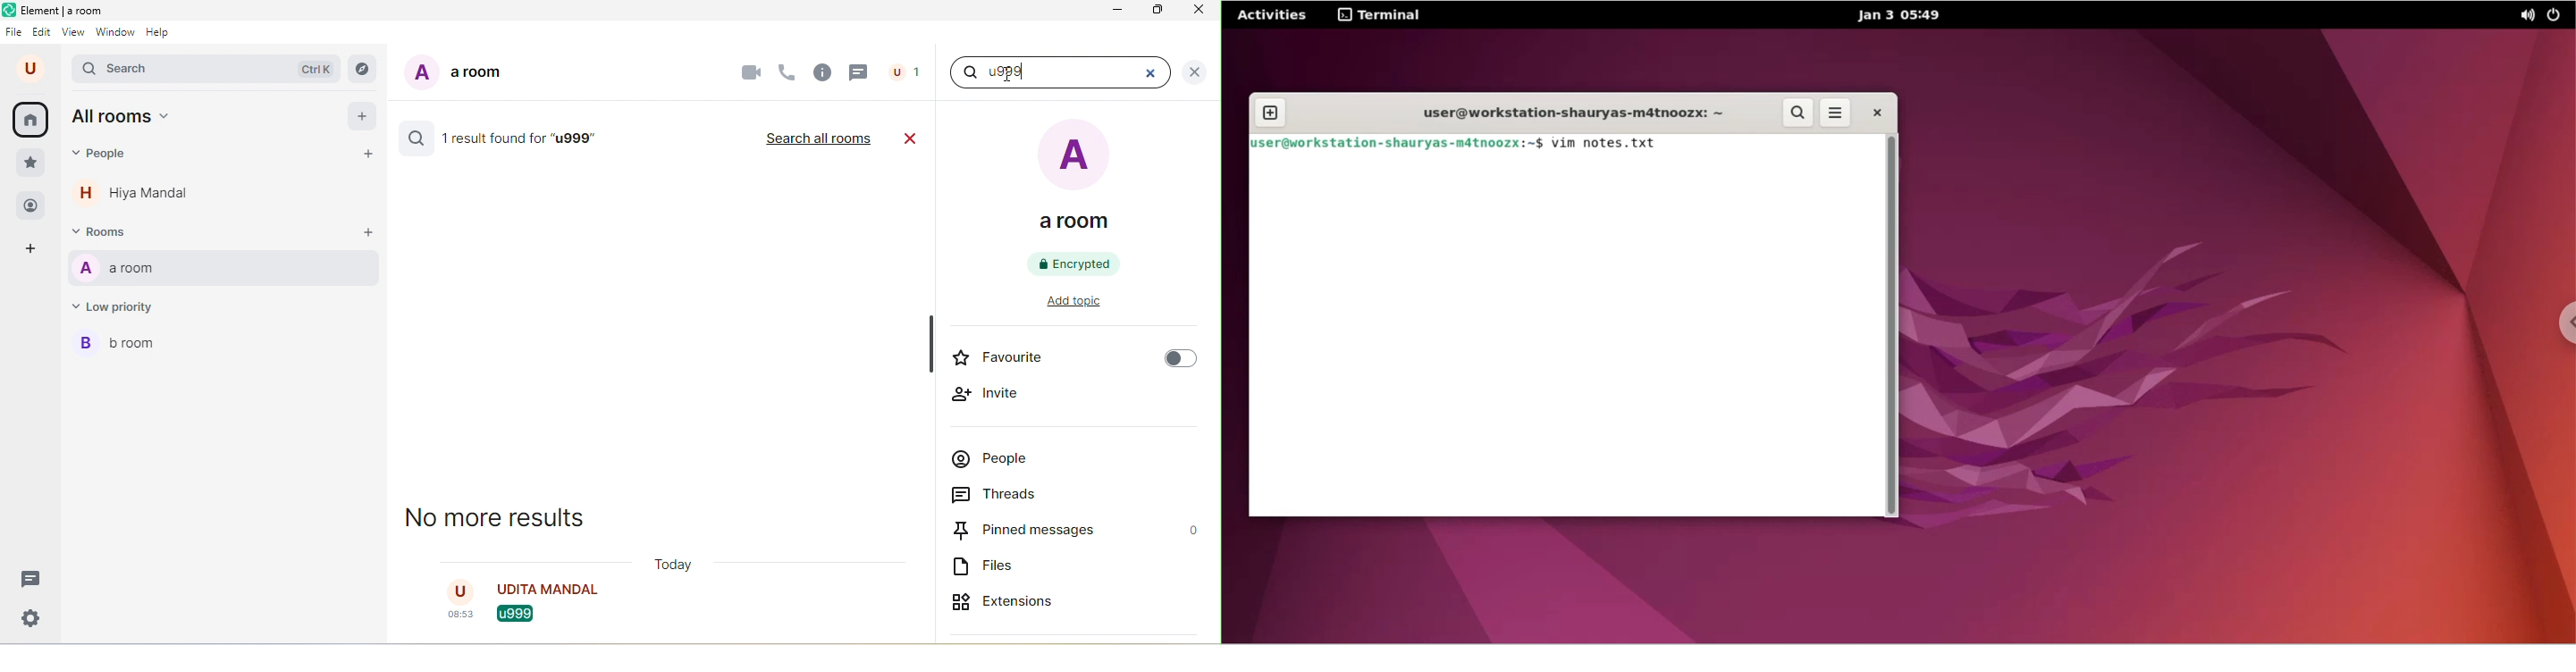 The width and height of the screenshot is (2576, 672). What do you see at coordinates (107, 233) in the screenshot?
I see `rooms` at bounding box center [107, 233].